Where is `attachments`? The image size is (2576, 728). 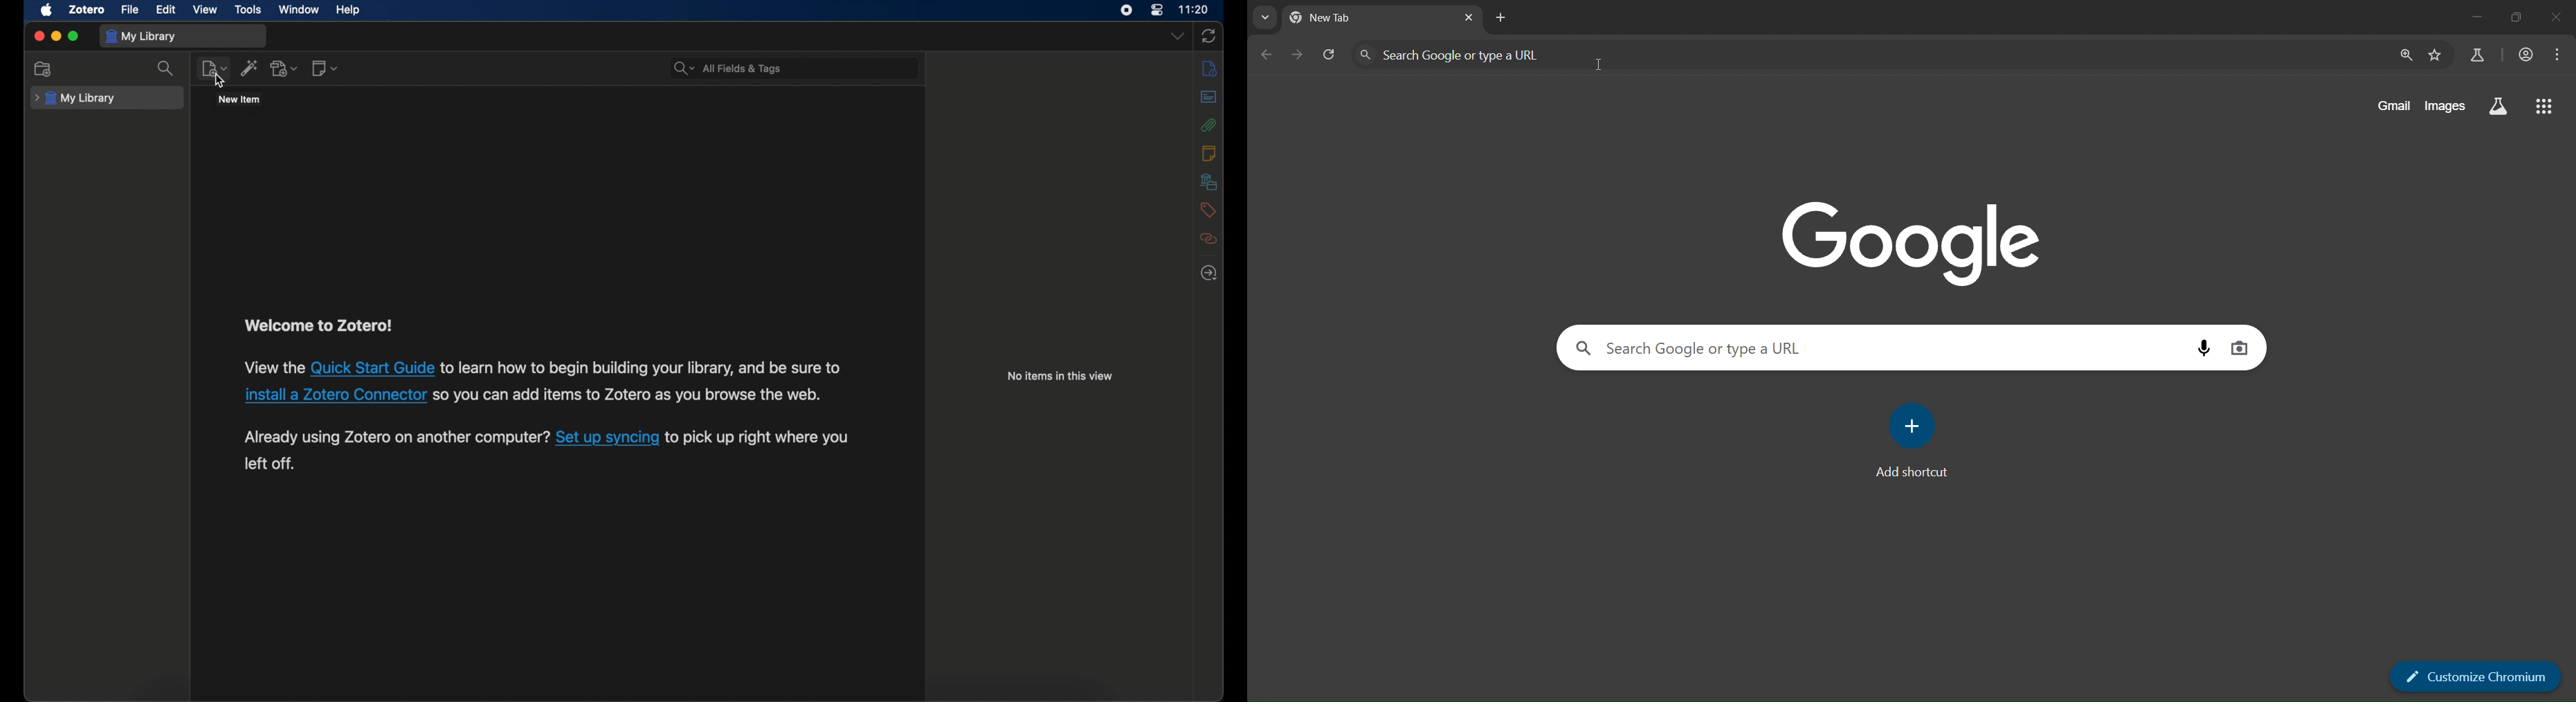 attachments is located at coordinates (1209, 125).